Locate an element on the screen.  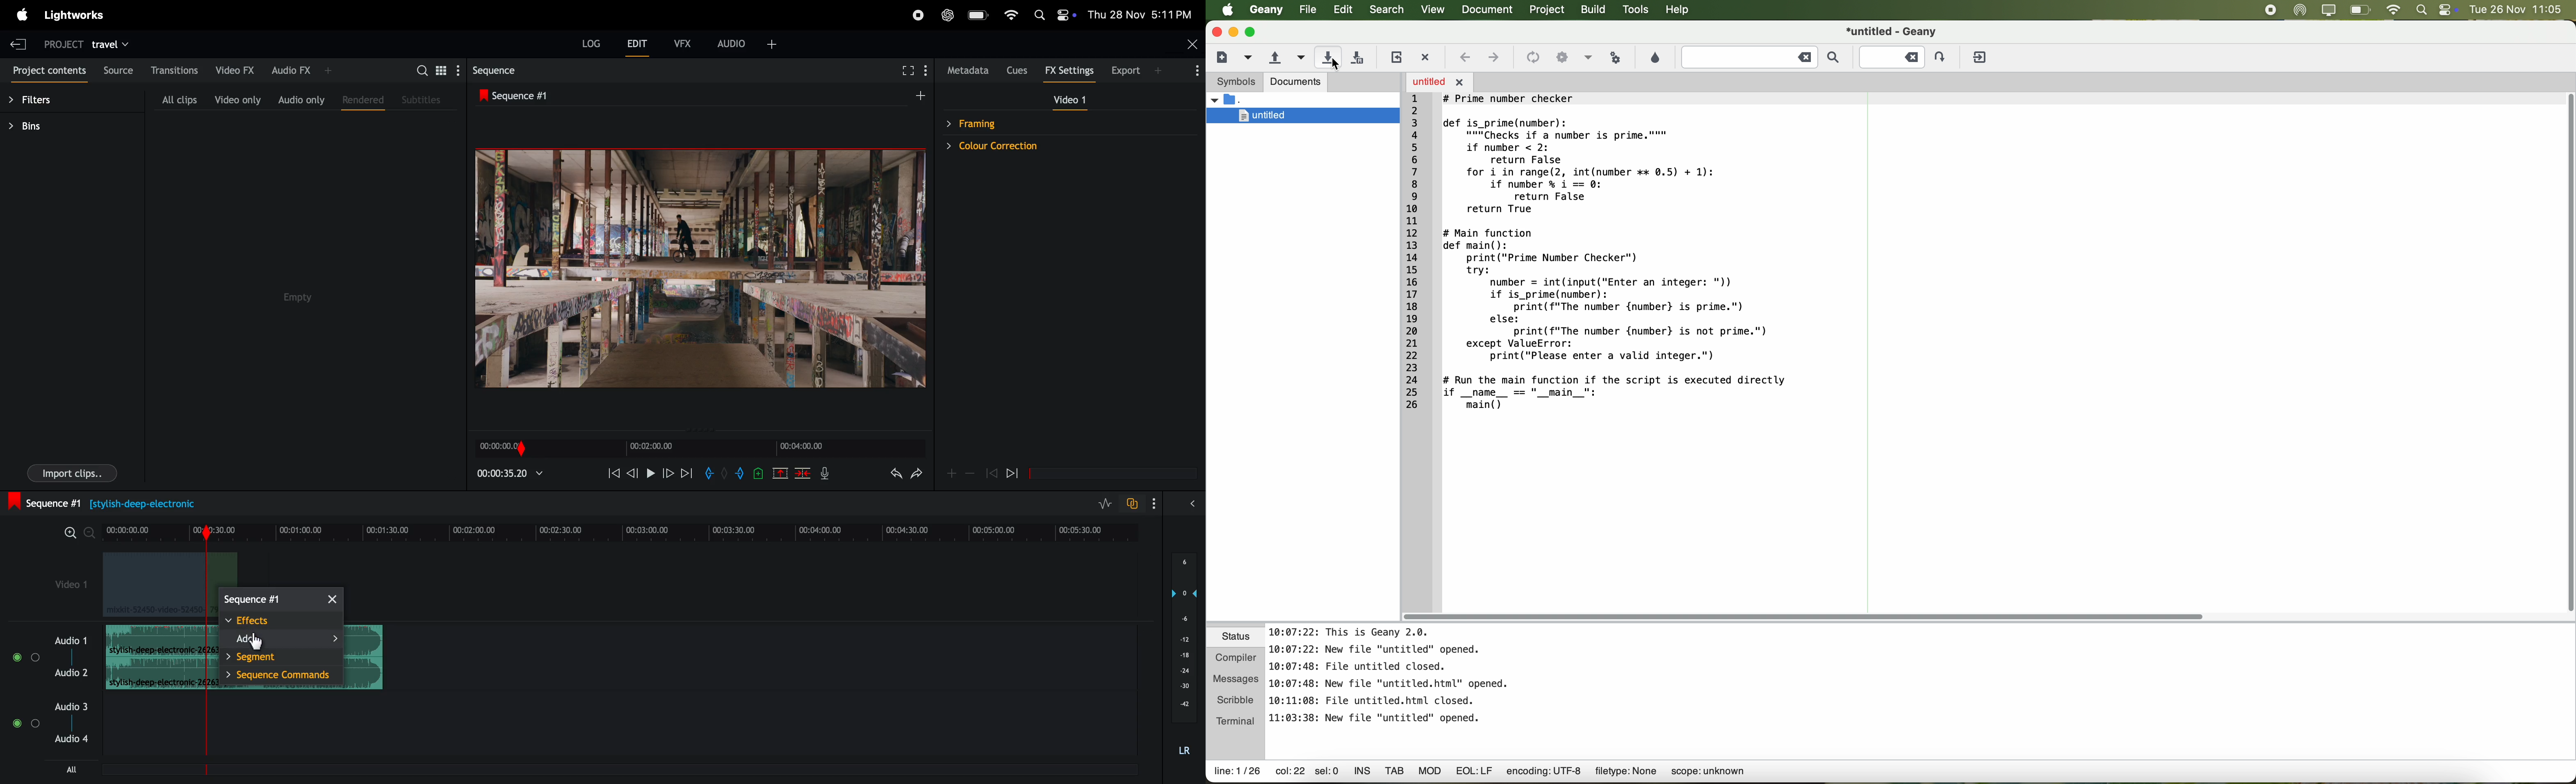
Close is located at coordinates (1191, 43).